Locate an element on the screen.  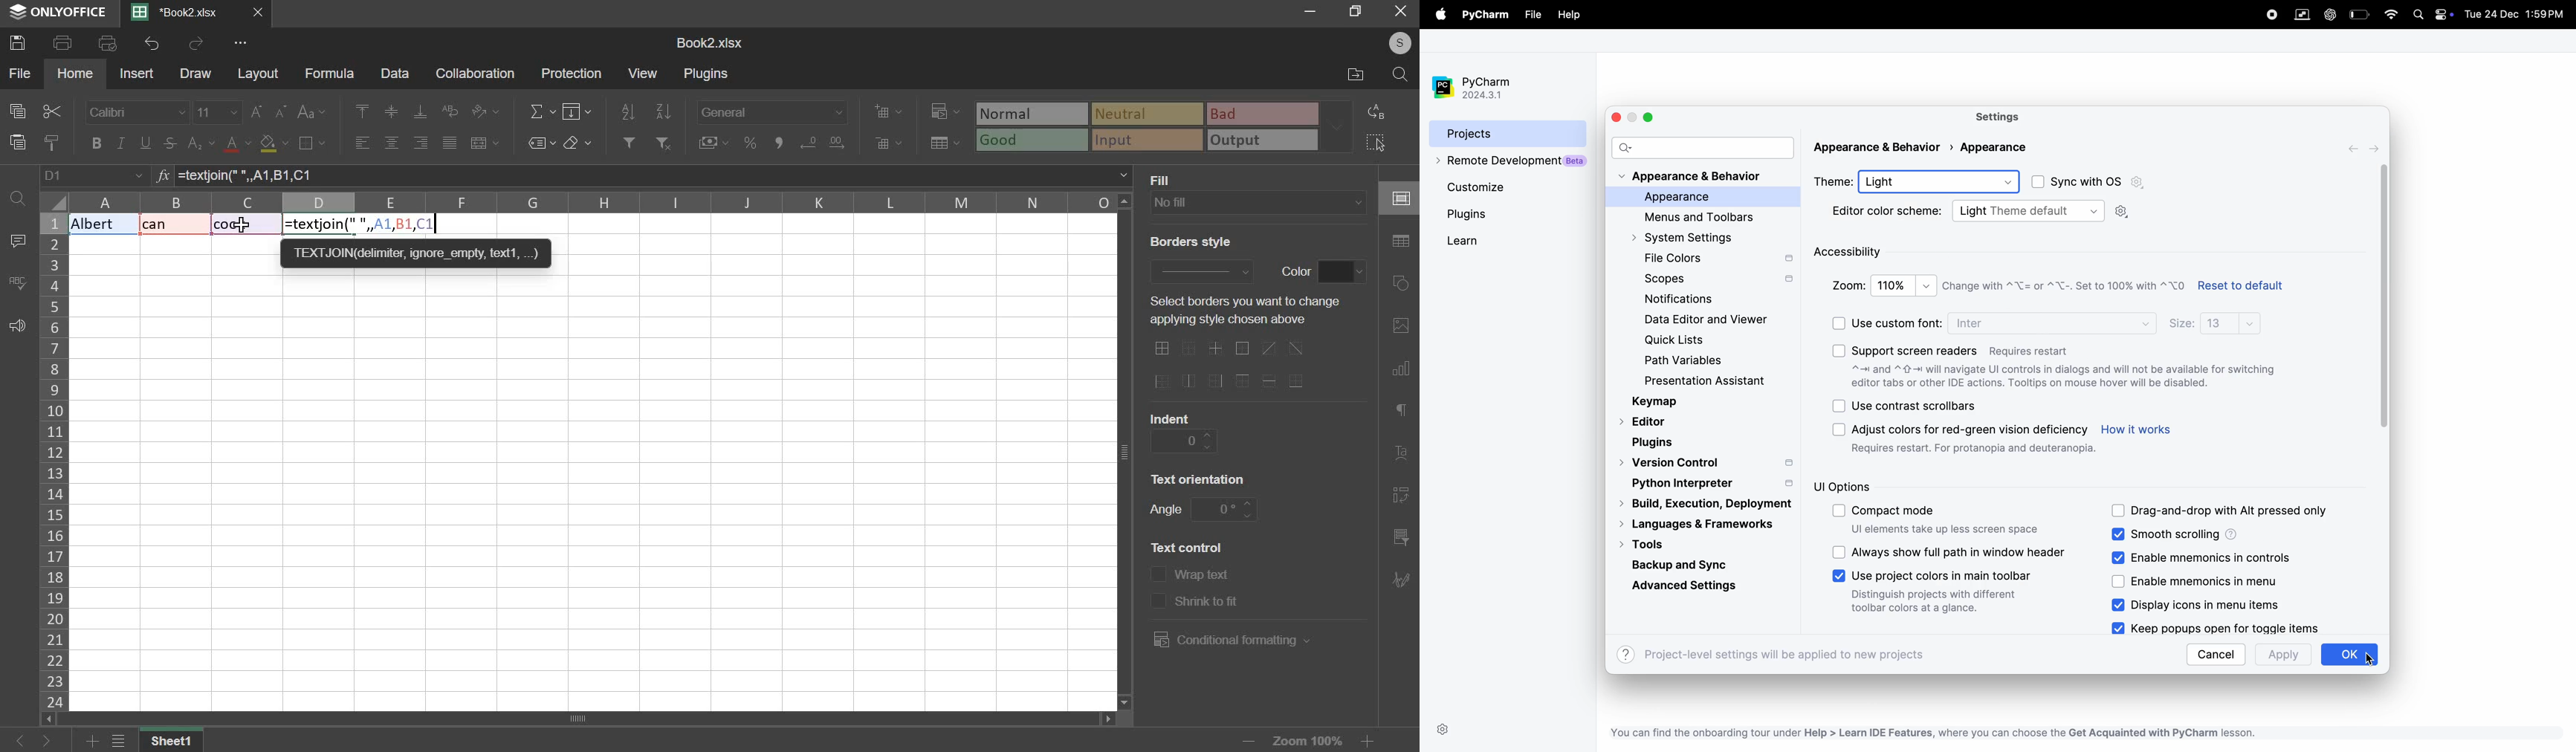
wrap text is located at coordinates (452, 109).